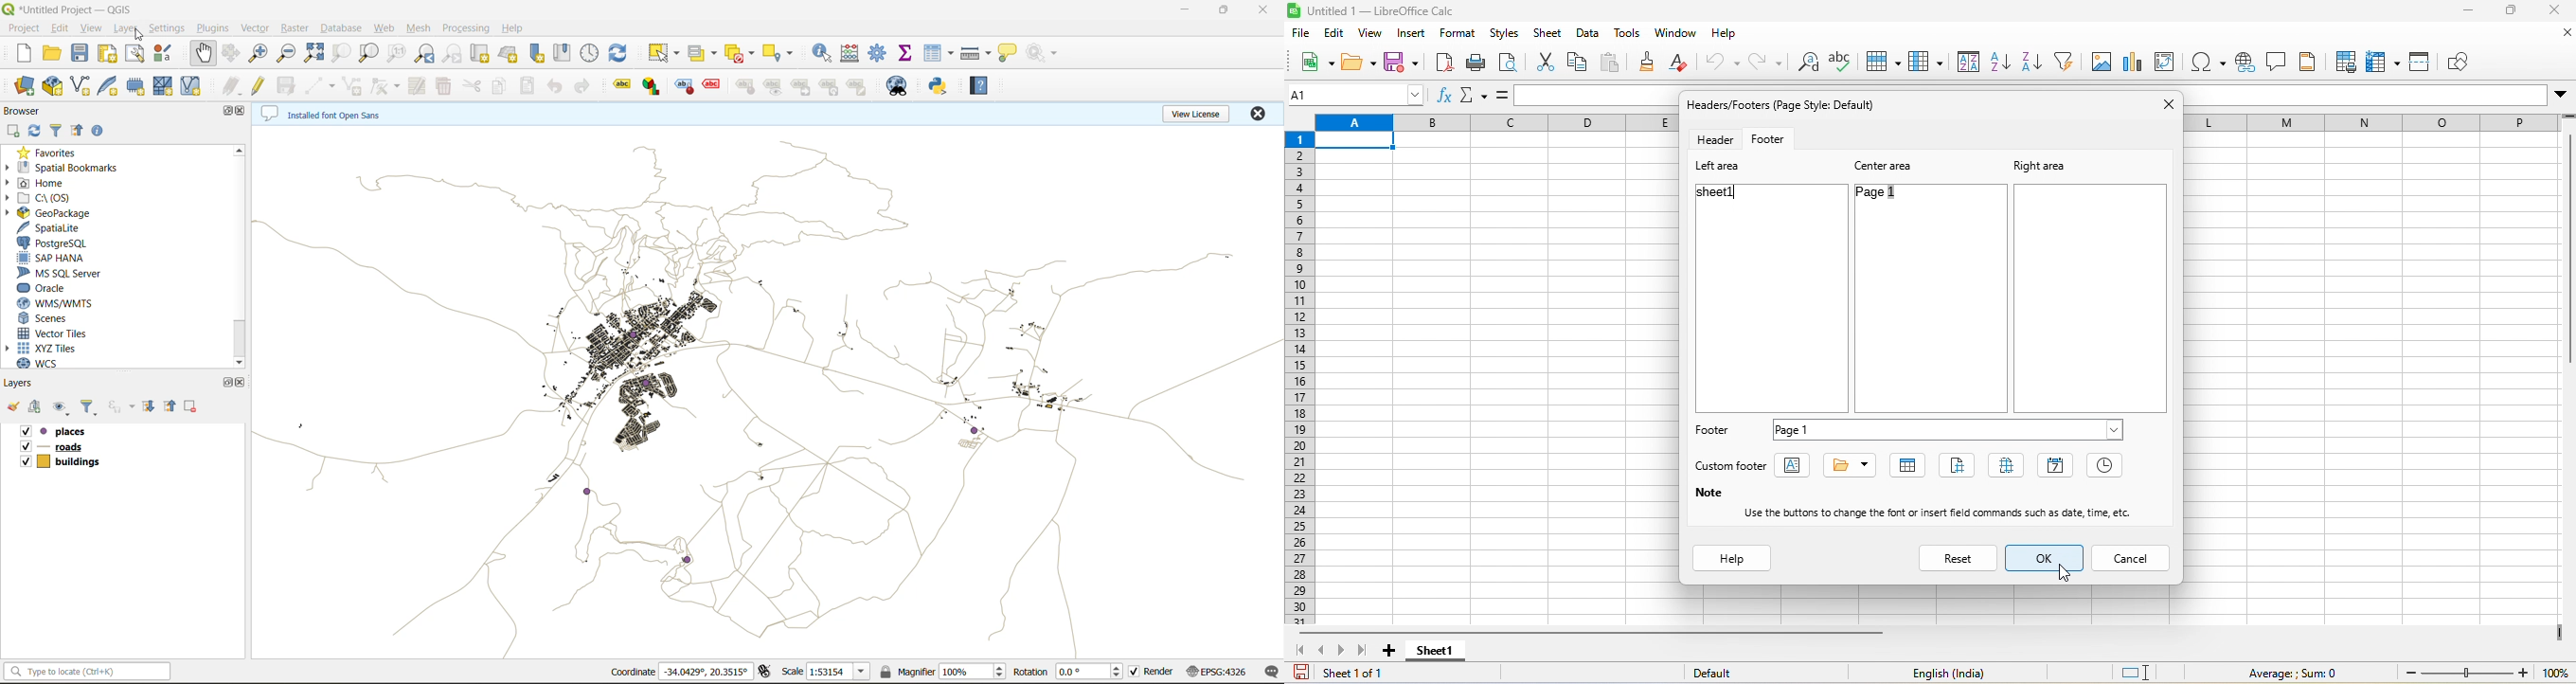 The image size is (2576, 700). Describe the element at coordinates (852, 55) in the screenshot. I see `open calculator` at that location.